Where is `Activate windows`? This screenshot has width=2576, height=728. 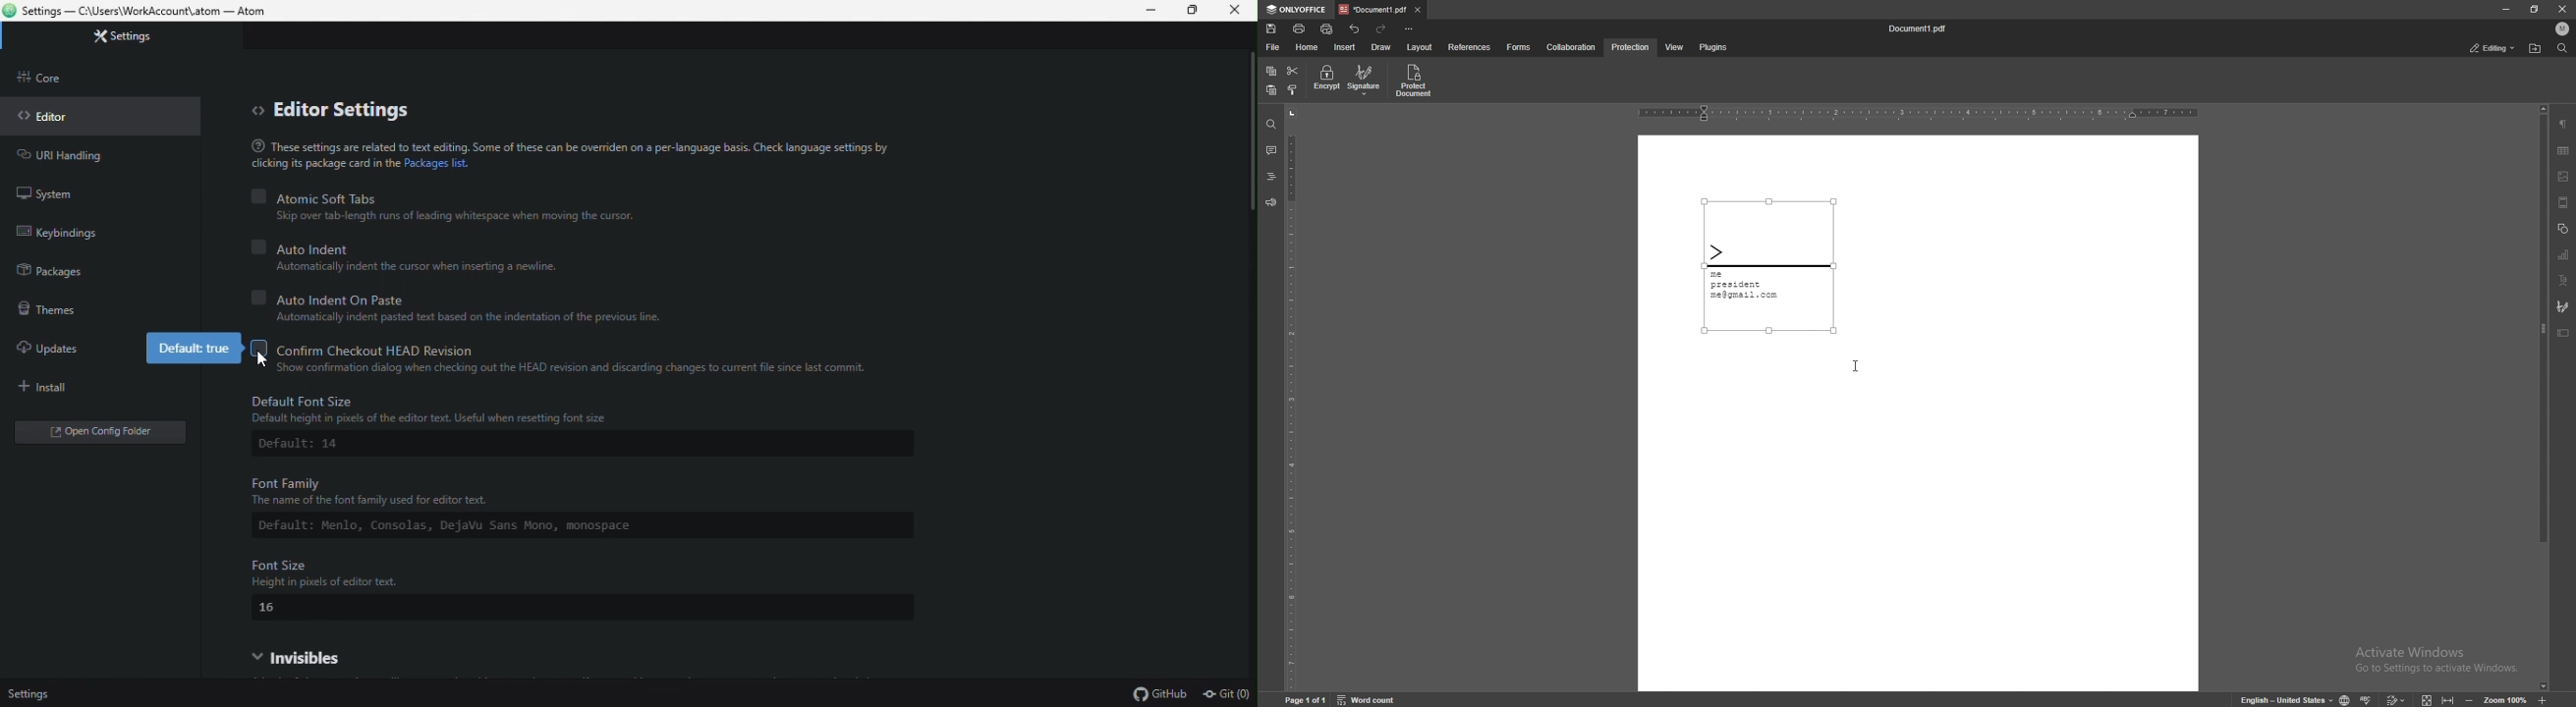 Activate windows is located at coordinates (2426, 655).